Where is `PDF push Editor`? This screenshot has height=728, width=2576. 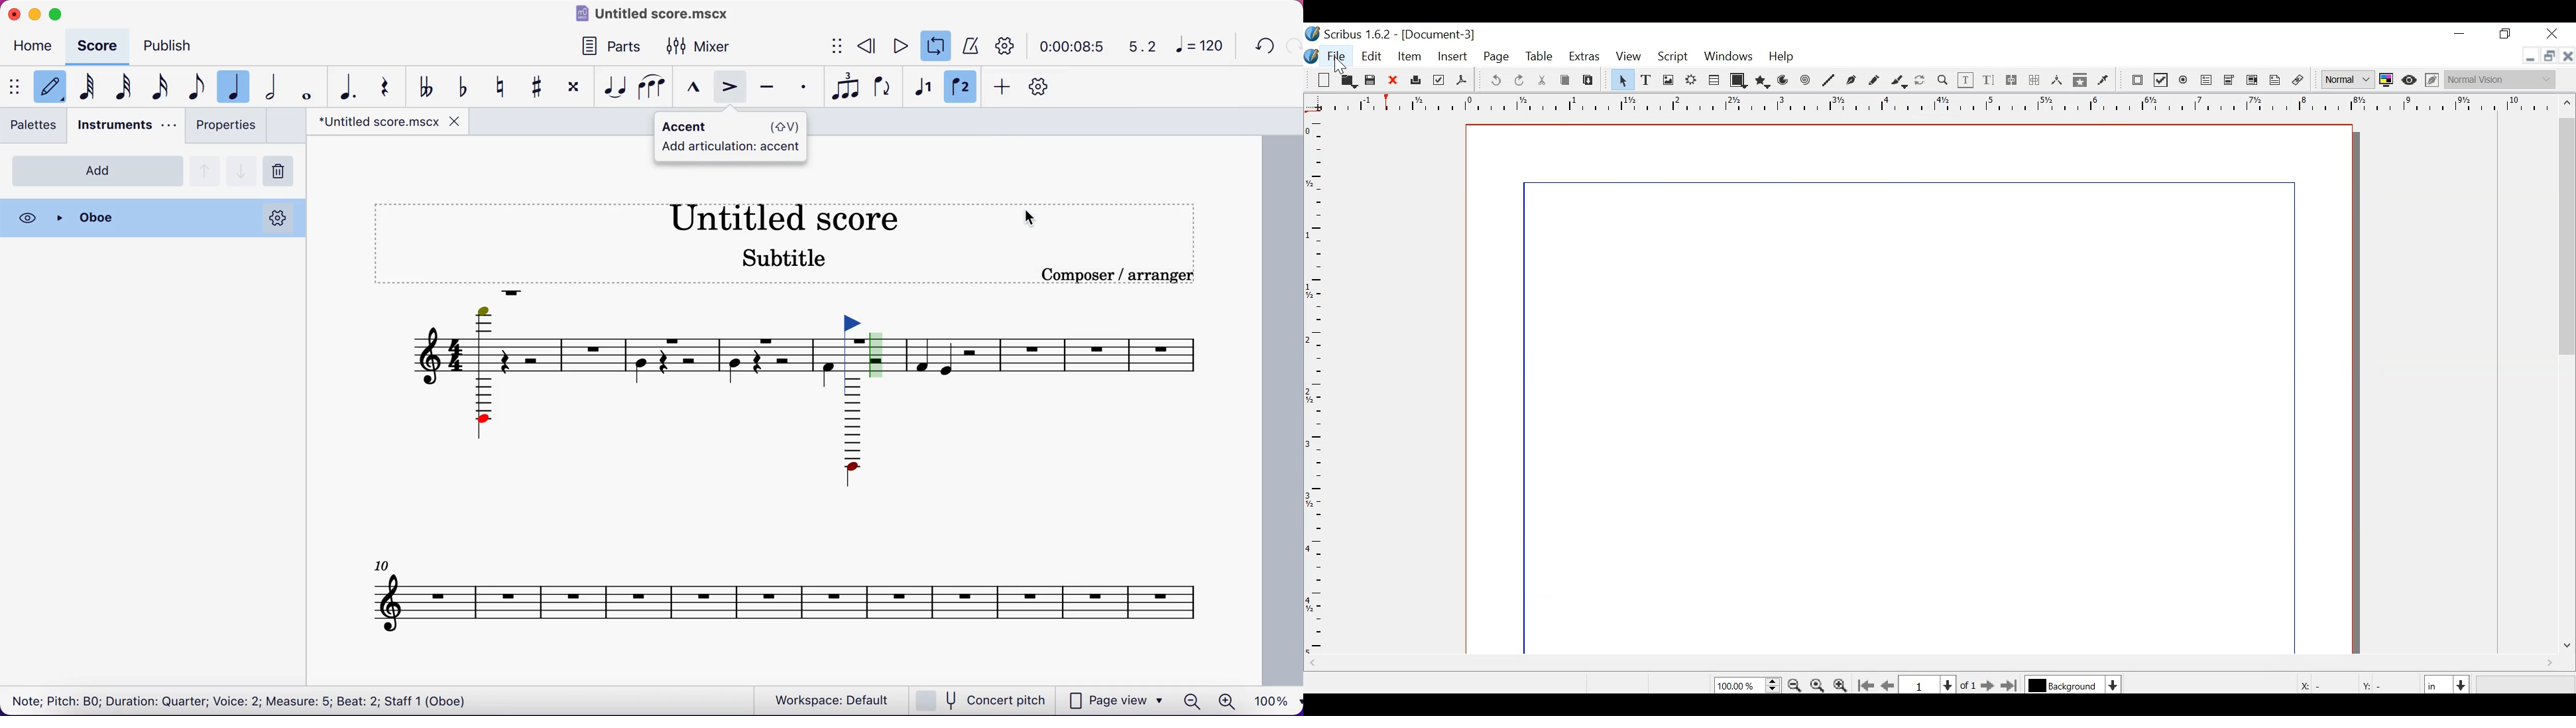 PDF push Editor is located at coordinates (2137, 81).